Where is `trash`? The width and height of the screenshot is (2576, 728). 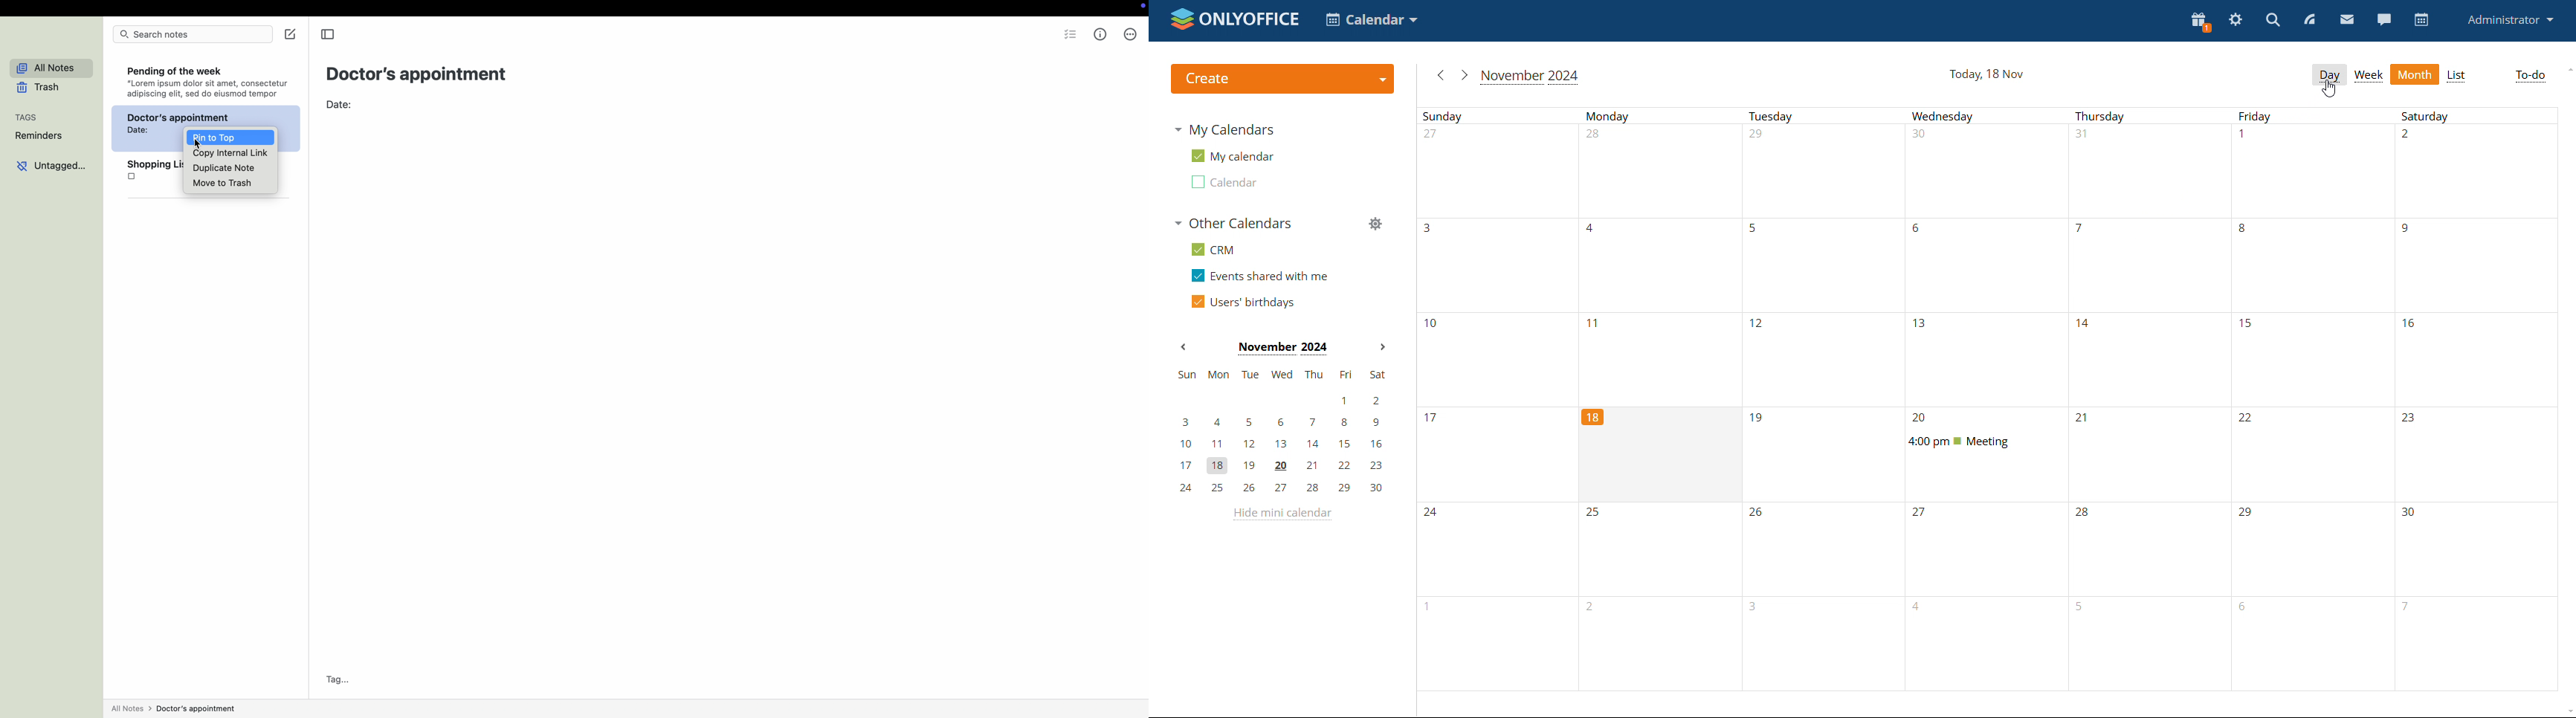
trash is located at coordinates (39, 88).